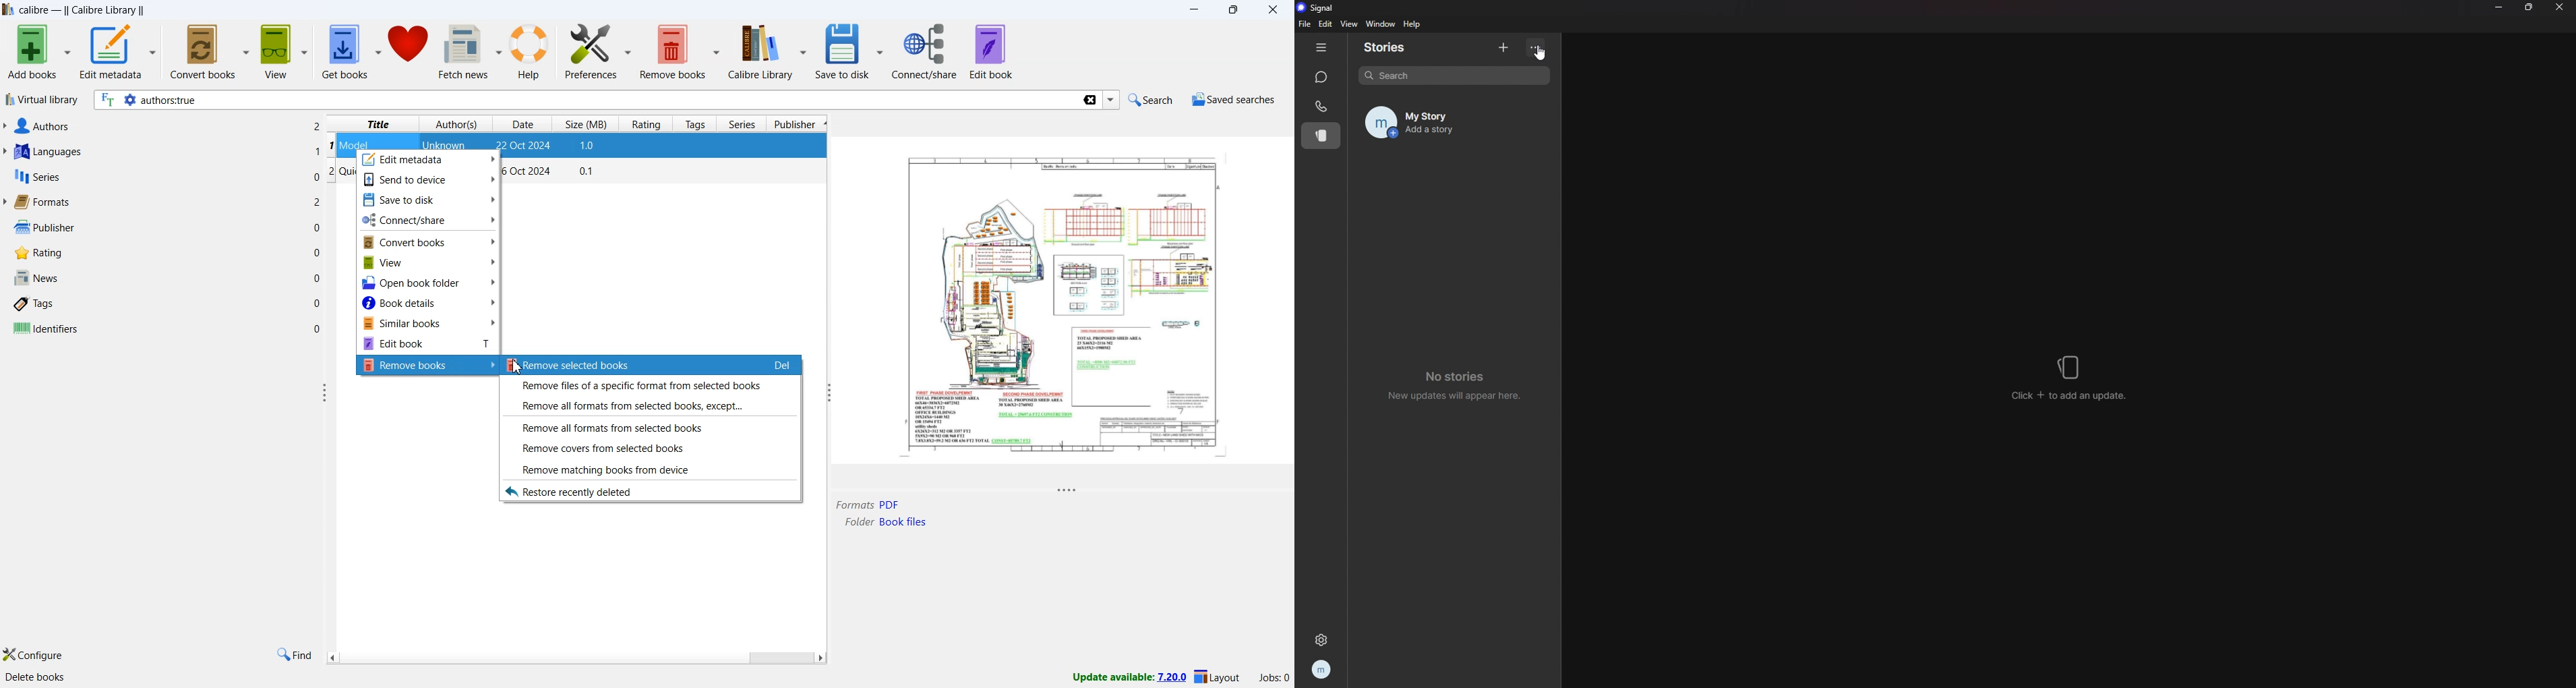 This screenshot has width=2576, height=700. What do you see at coordinates (318, 303) in the screenshot?
I see `0` at bounding box center [318, 303].